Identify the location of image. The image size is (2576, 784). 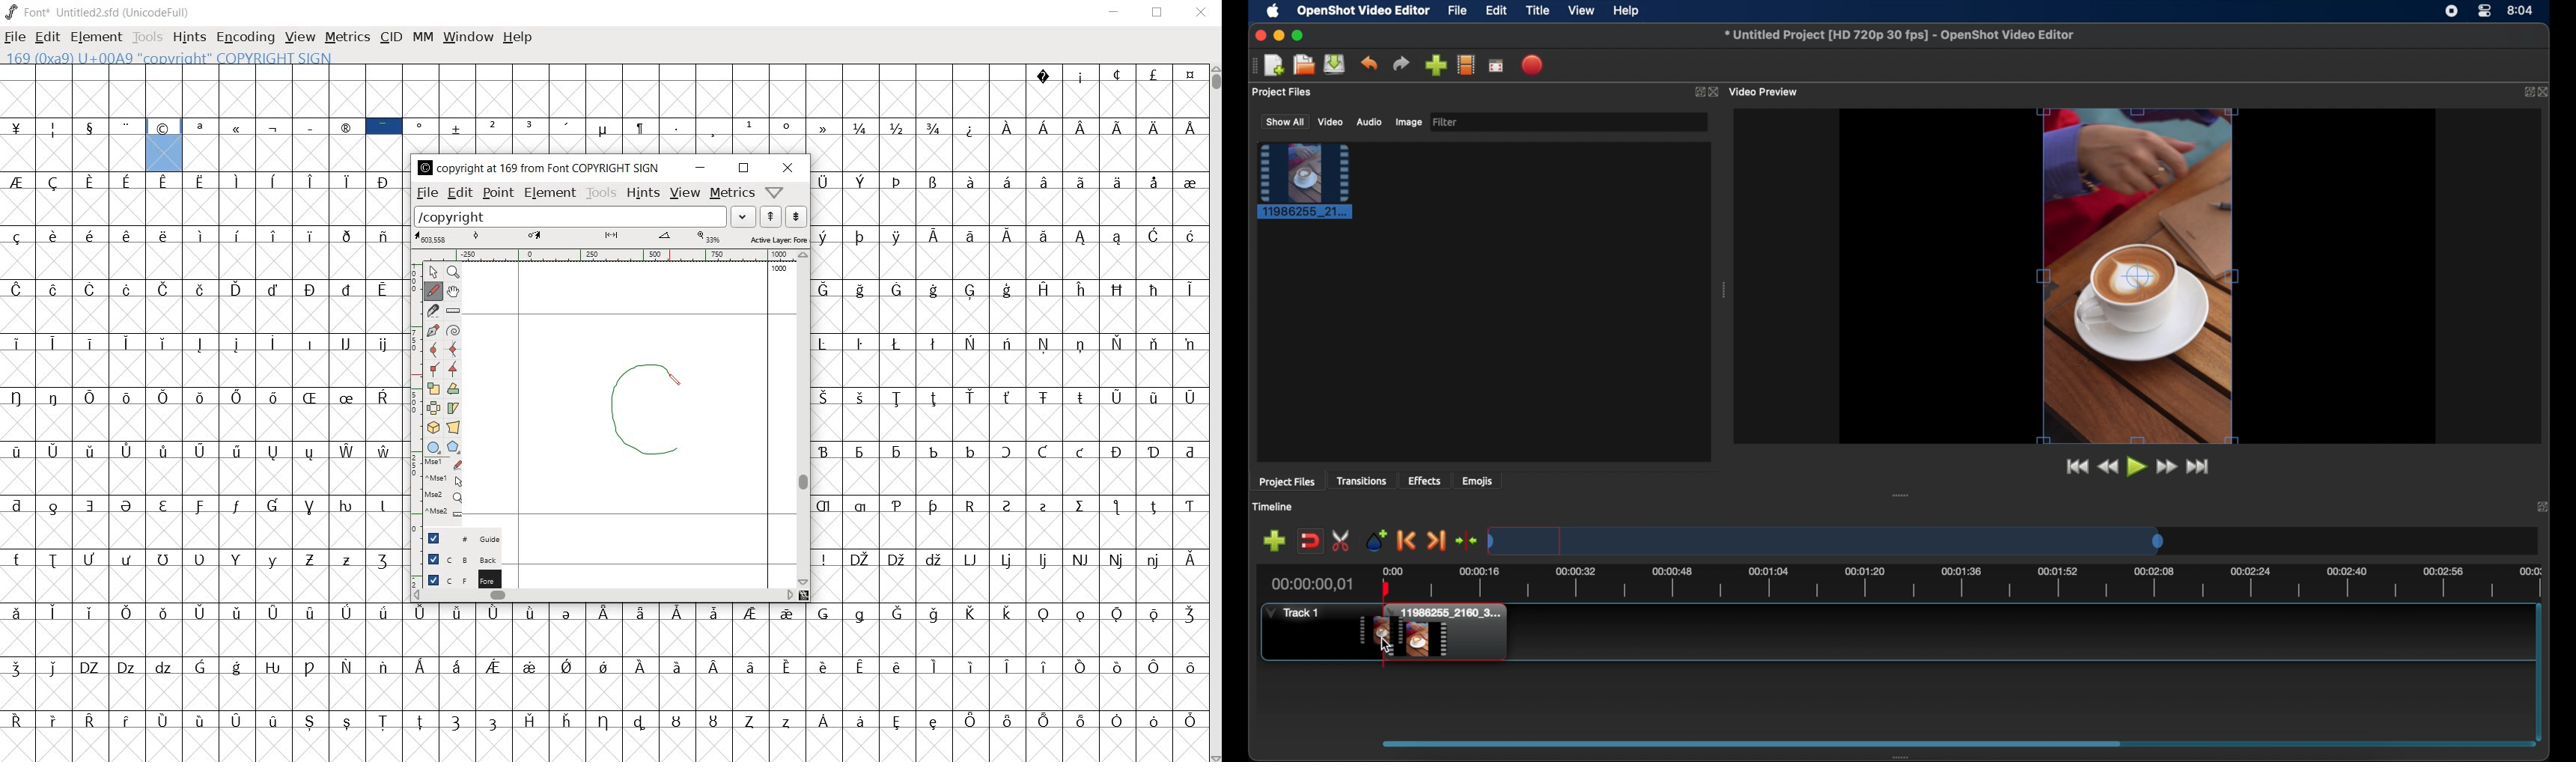
(1408, 122).